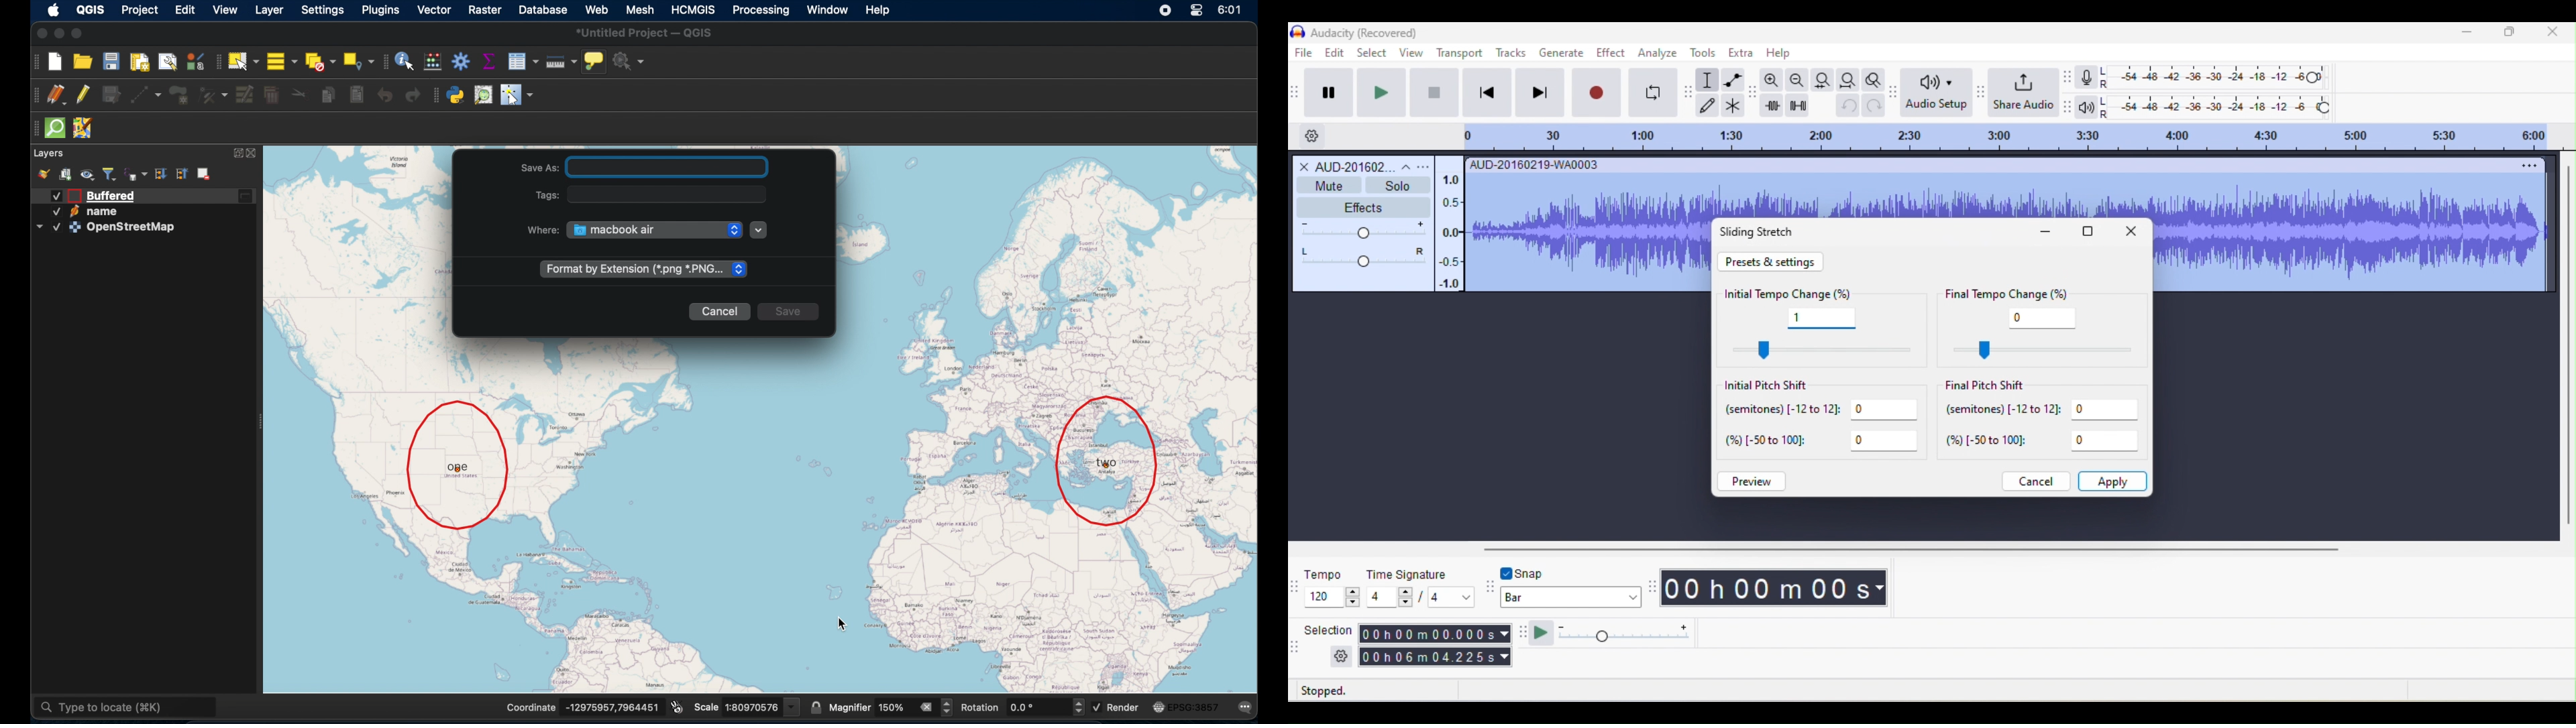 The width and height of the screenshot is (2576, 728). I want to click on audacity transport toolbar, so click(1296, 91).